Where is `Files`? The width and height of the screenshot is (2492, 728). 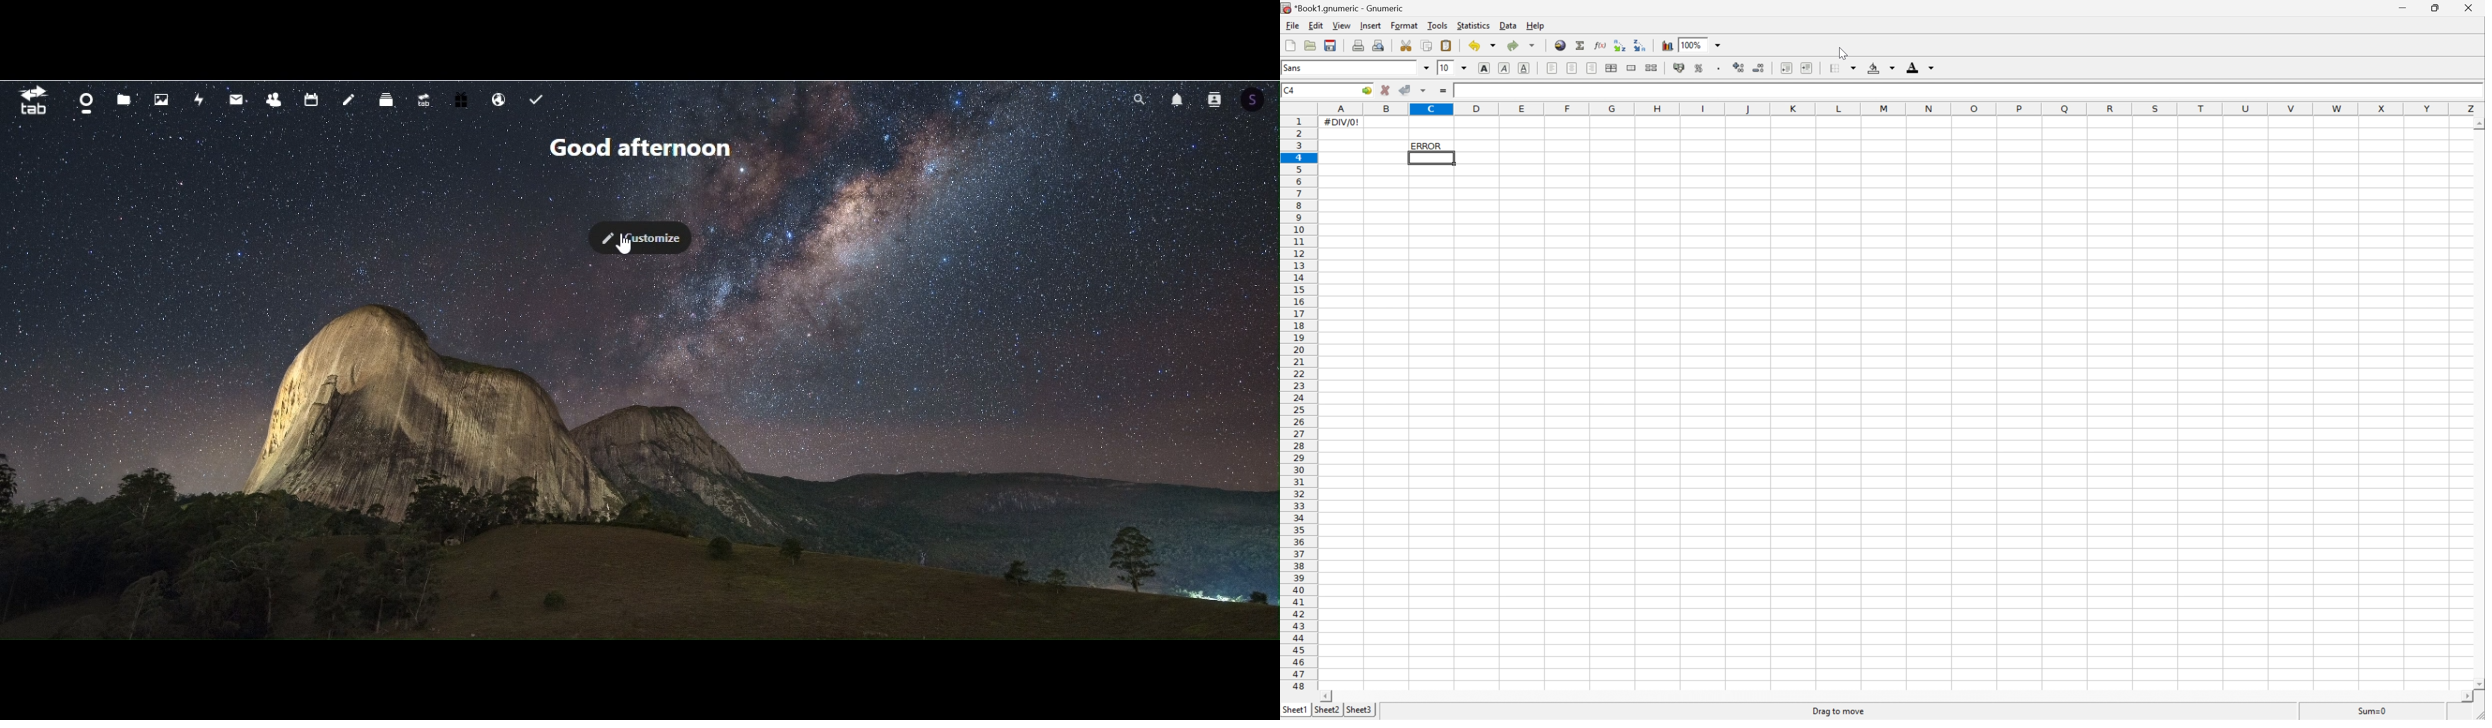 Files is located at coordinates (126, 99).